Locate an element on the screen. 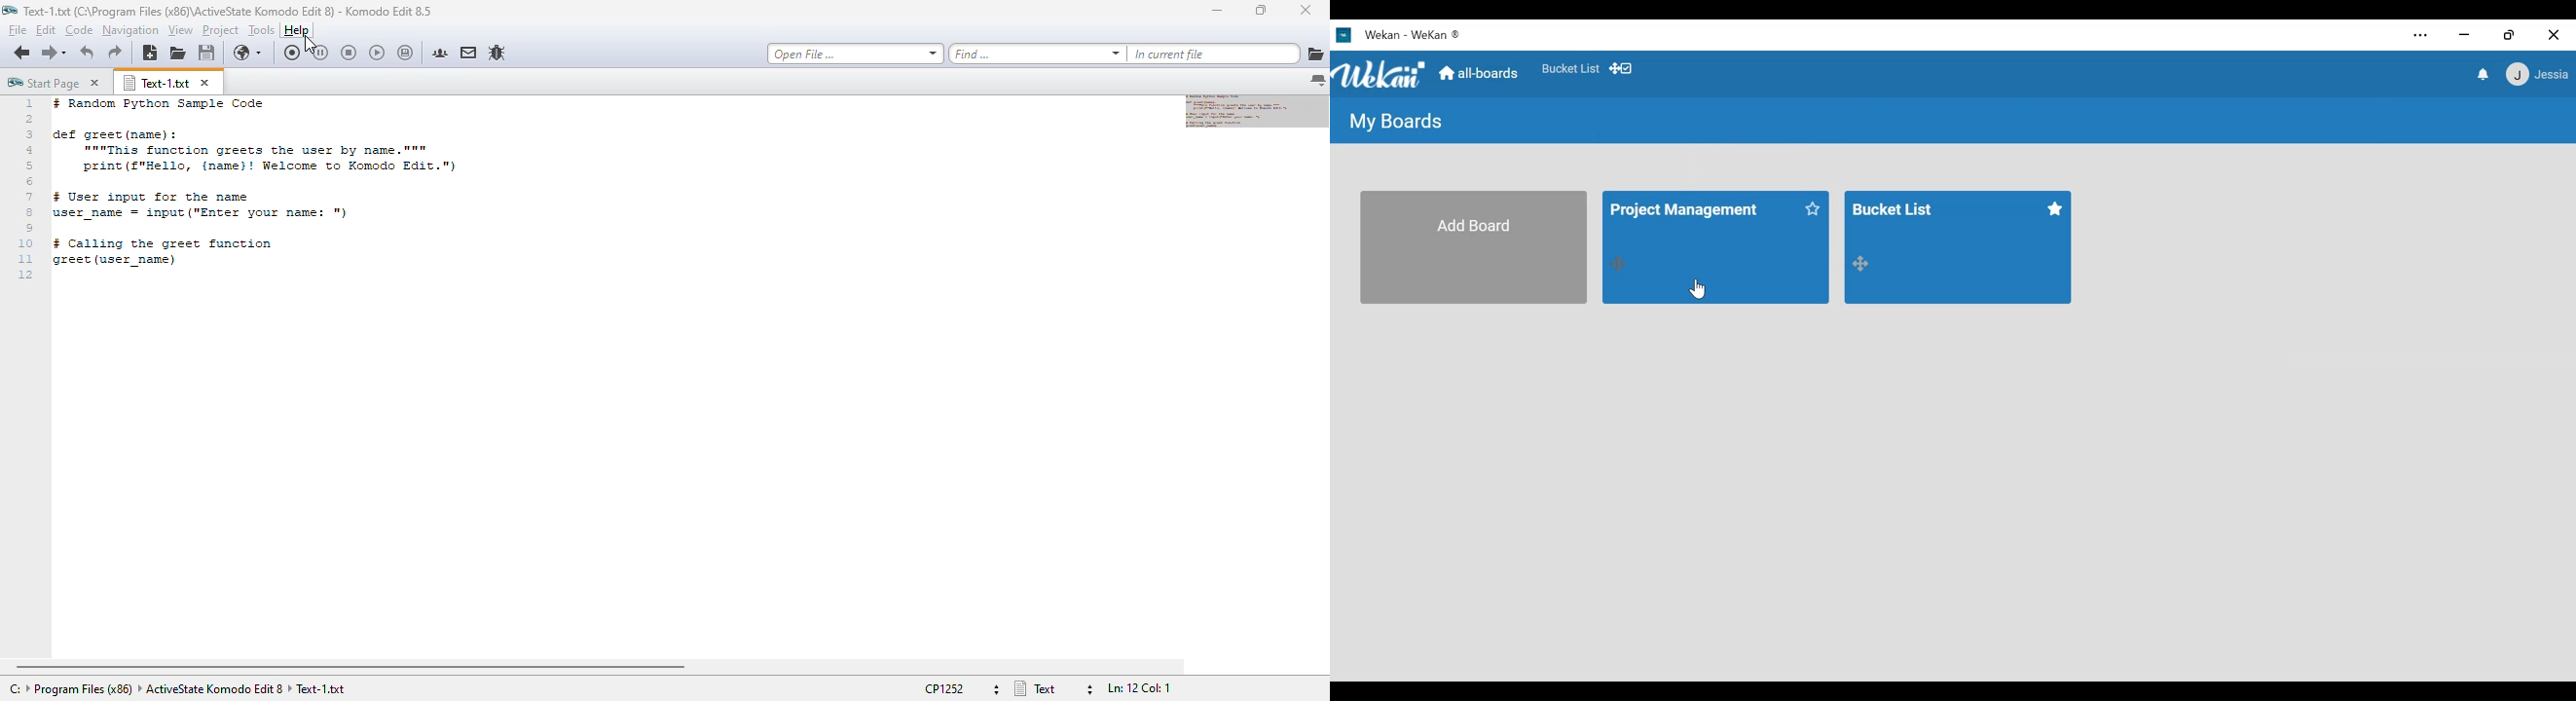  find is located at coordinates (1037, 54).